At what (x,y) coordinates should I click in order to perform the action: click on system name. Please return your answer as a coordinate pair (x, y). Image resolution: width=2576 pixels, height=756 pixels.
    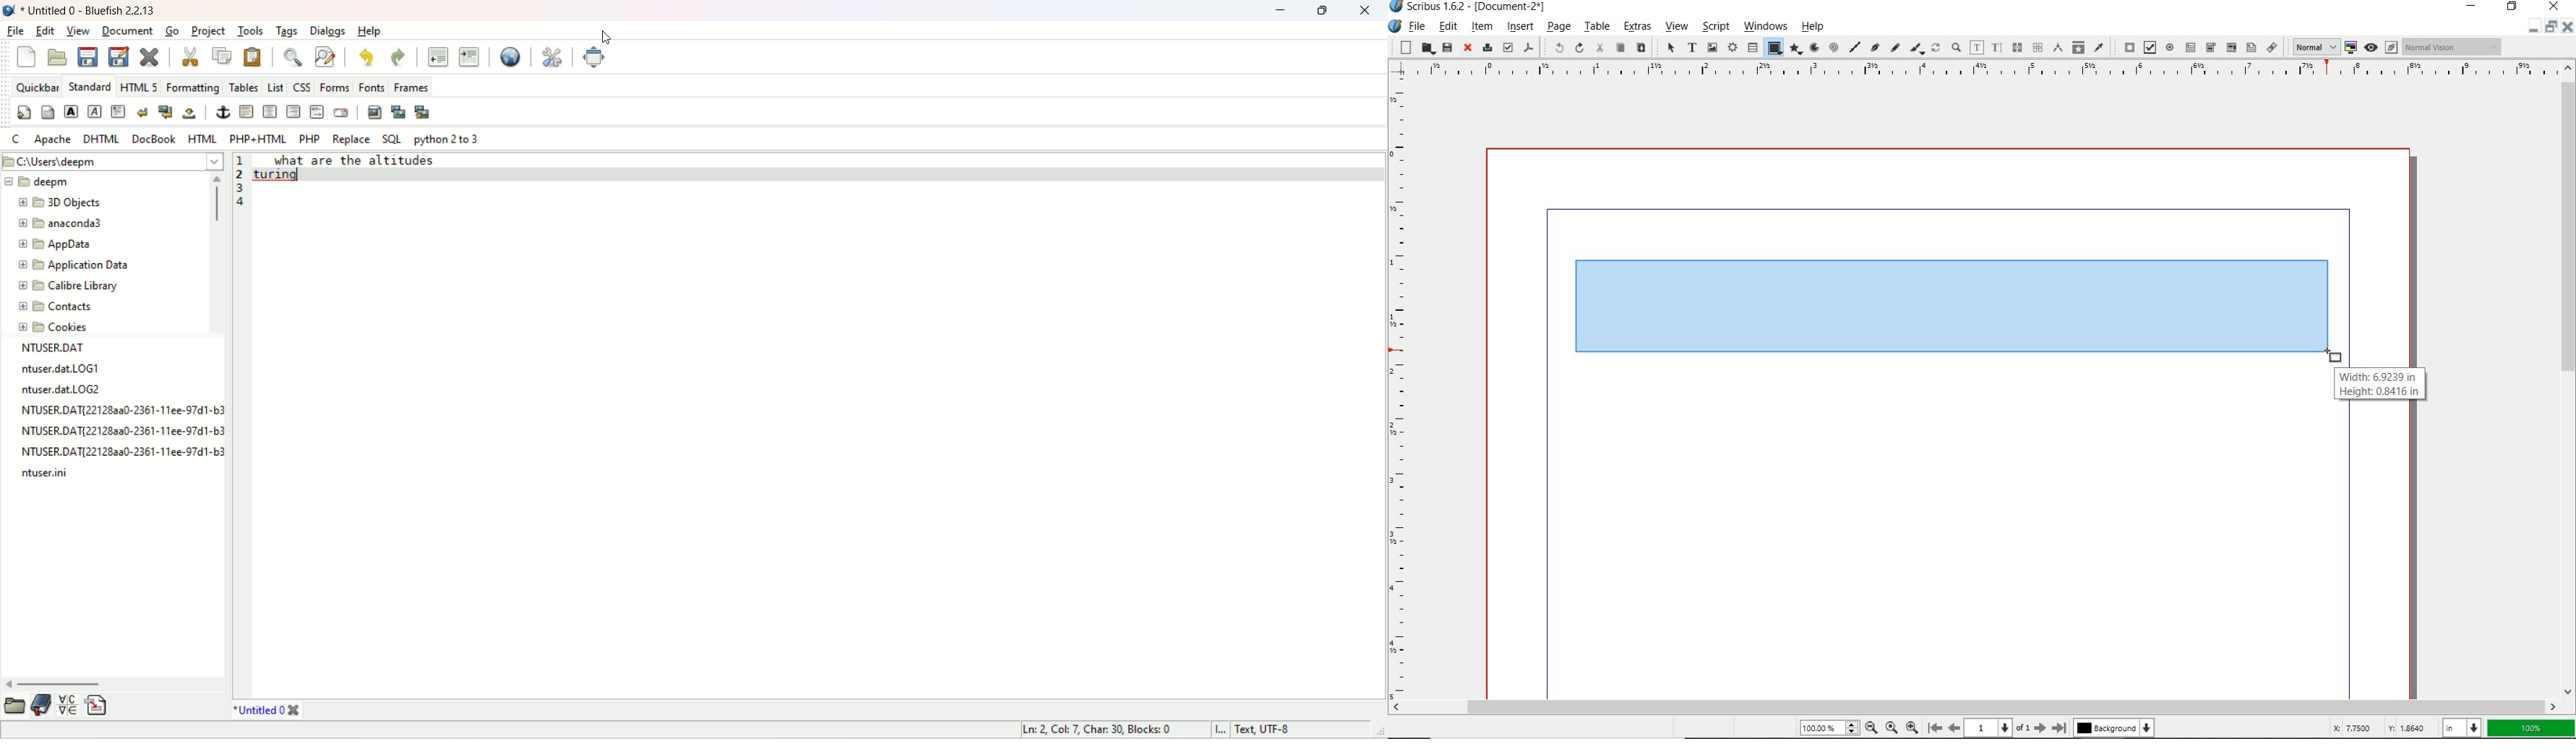
    Looking at the image, I should click on (1469, 6).